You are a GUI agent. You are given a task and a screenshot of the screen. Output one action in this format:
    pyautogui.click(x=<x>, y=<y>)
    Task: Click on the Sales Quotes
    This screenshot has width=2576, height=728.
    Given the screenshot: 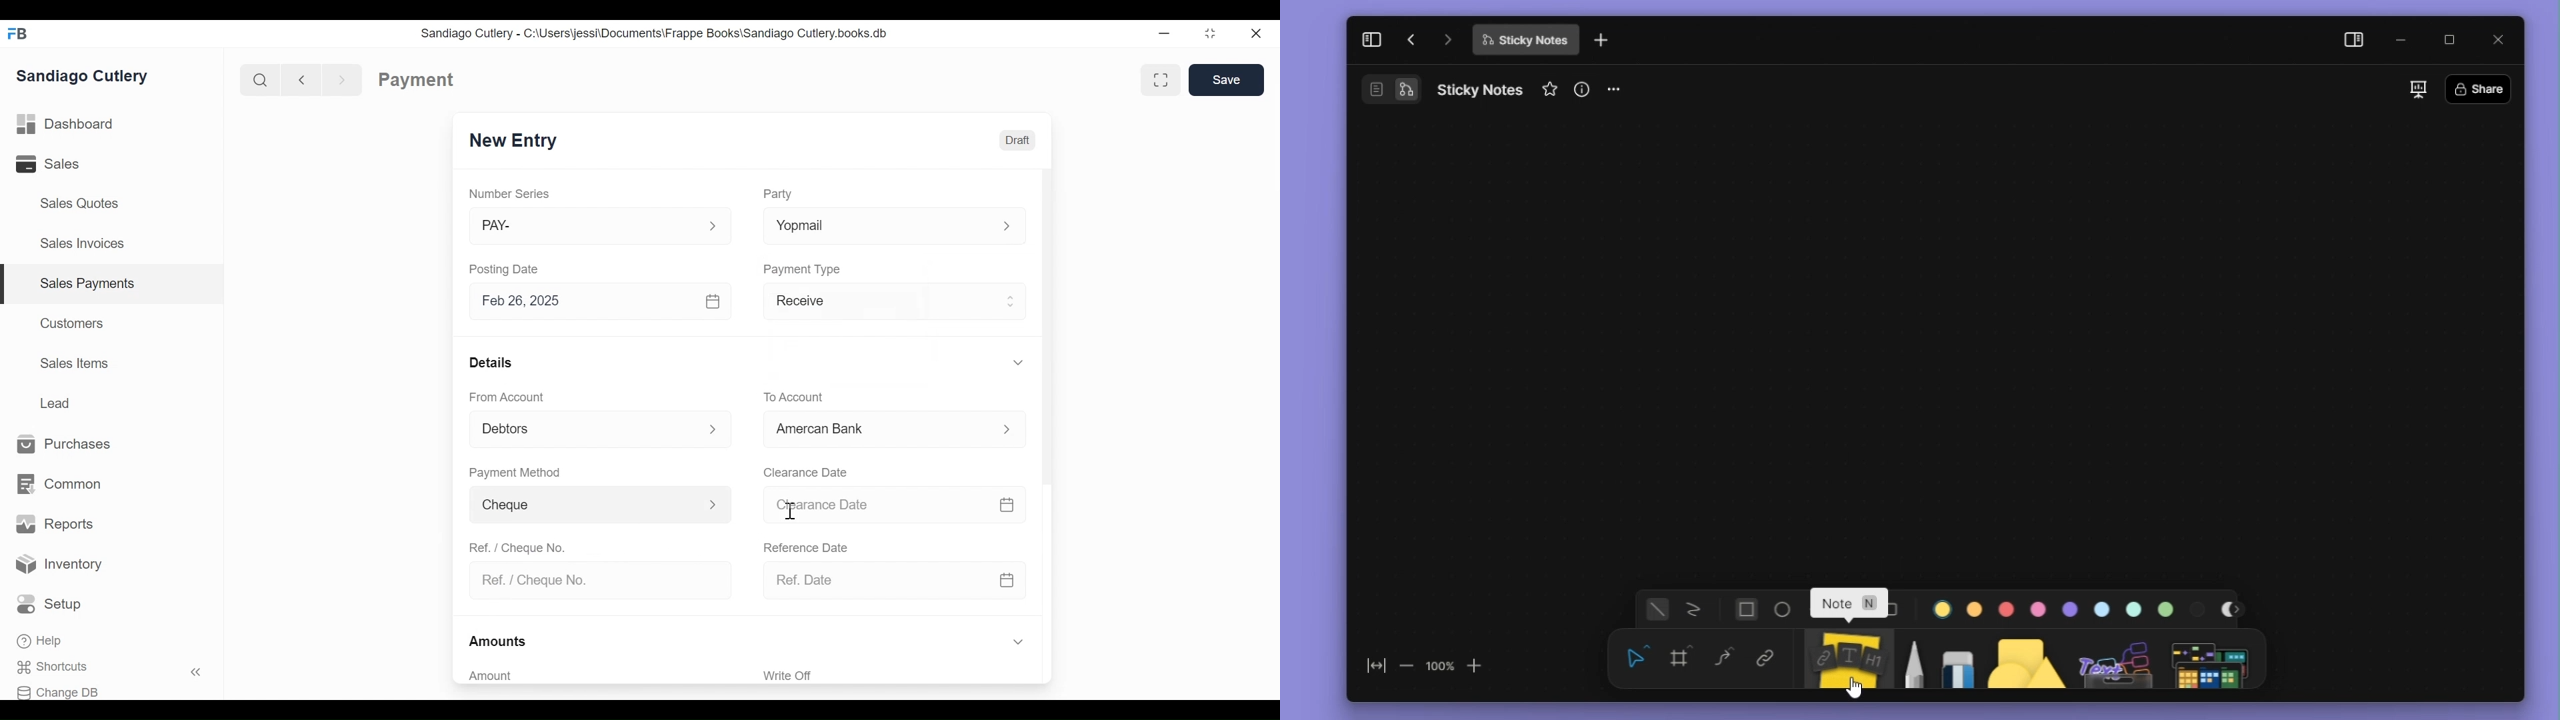 What is the action you would take?
    pyautogui.click(x=78, y=203)
    